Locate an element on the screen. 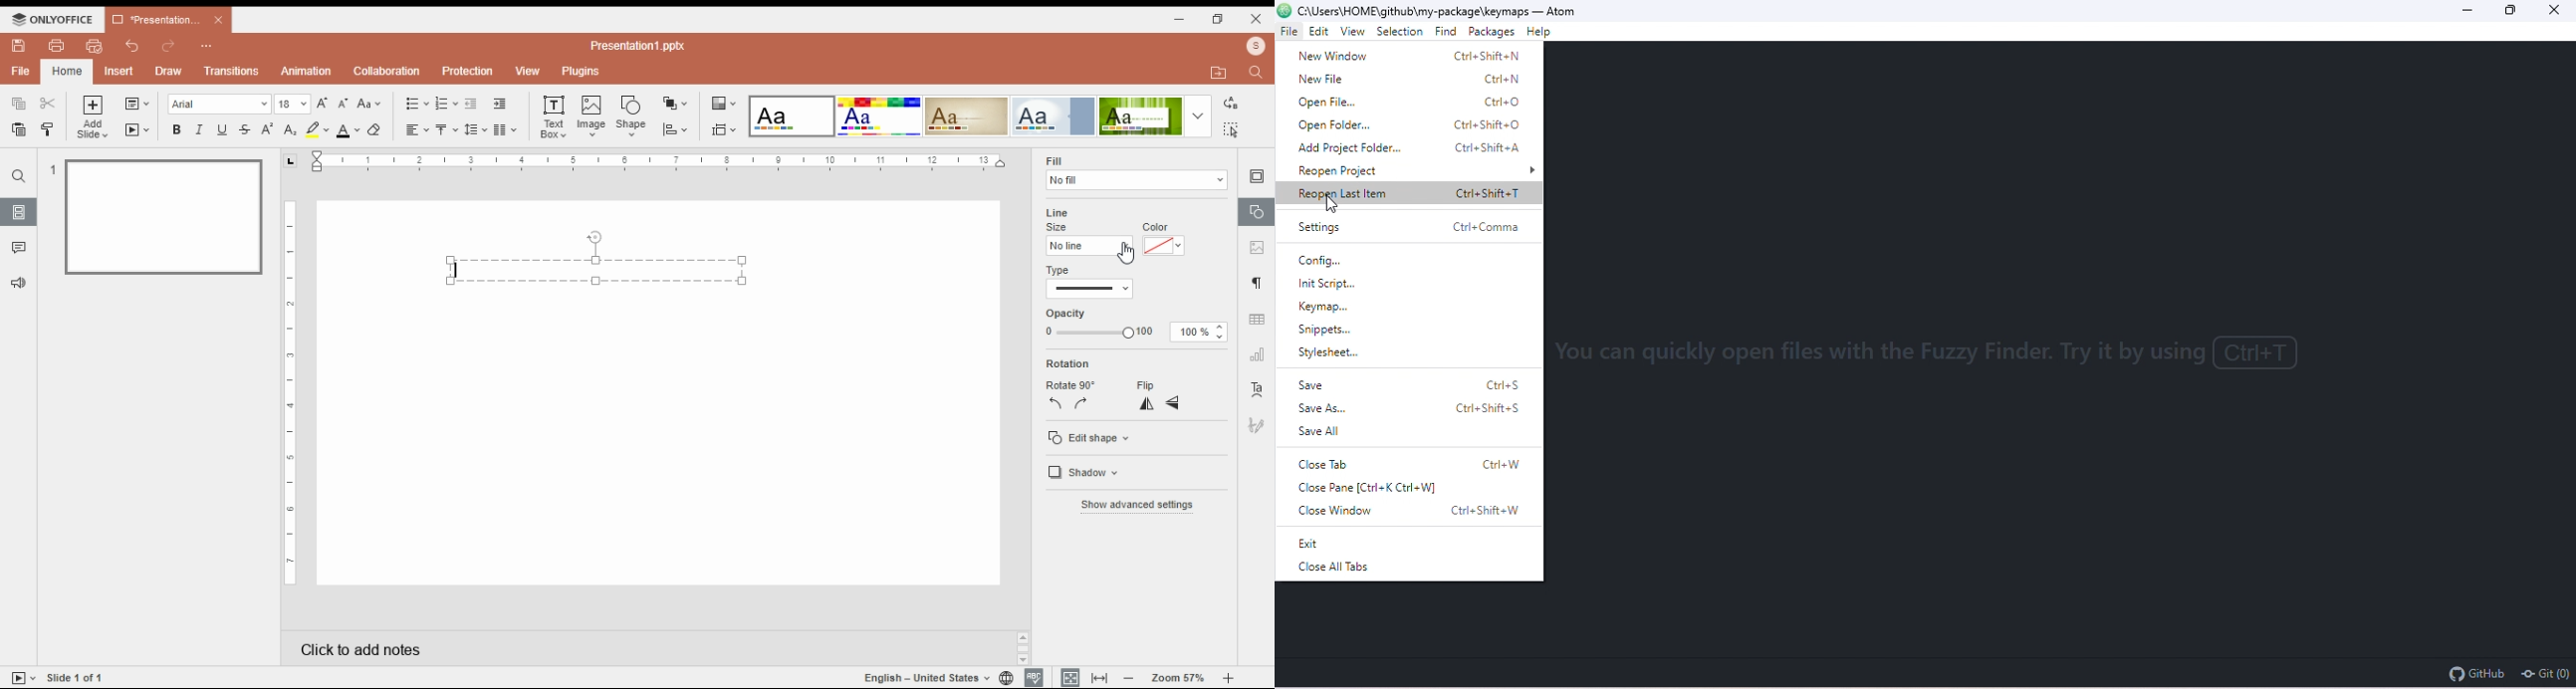 The height and width of the screenshot is (700, 2576). close pane  is located at coordinates (1412, 491).